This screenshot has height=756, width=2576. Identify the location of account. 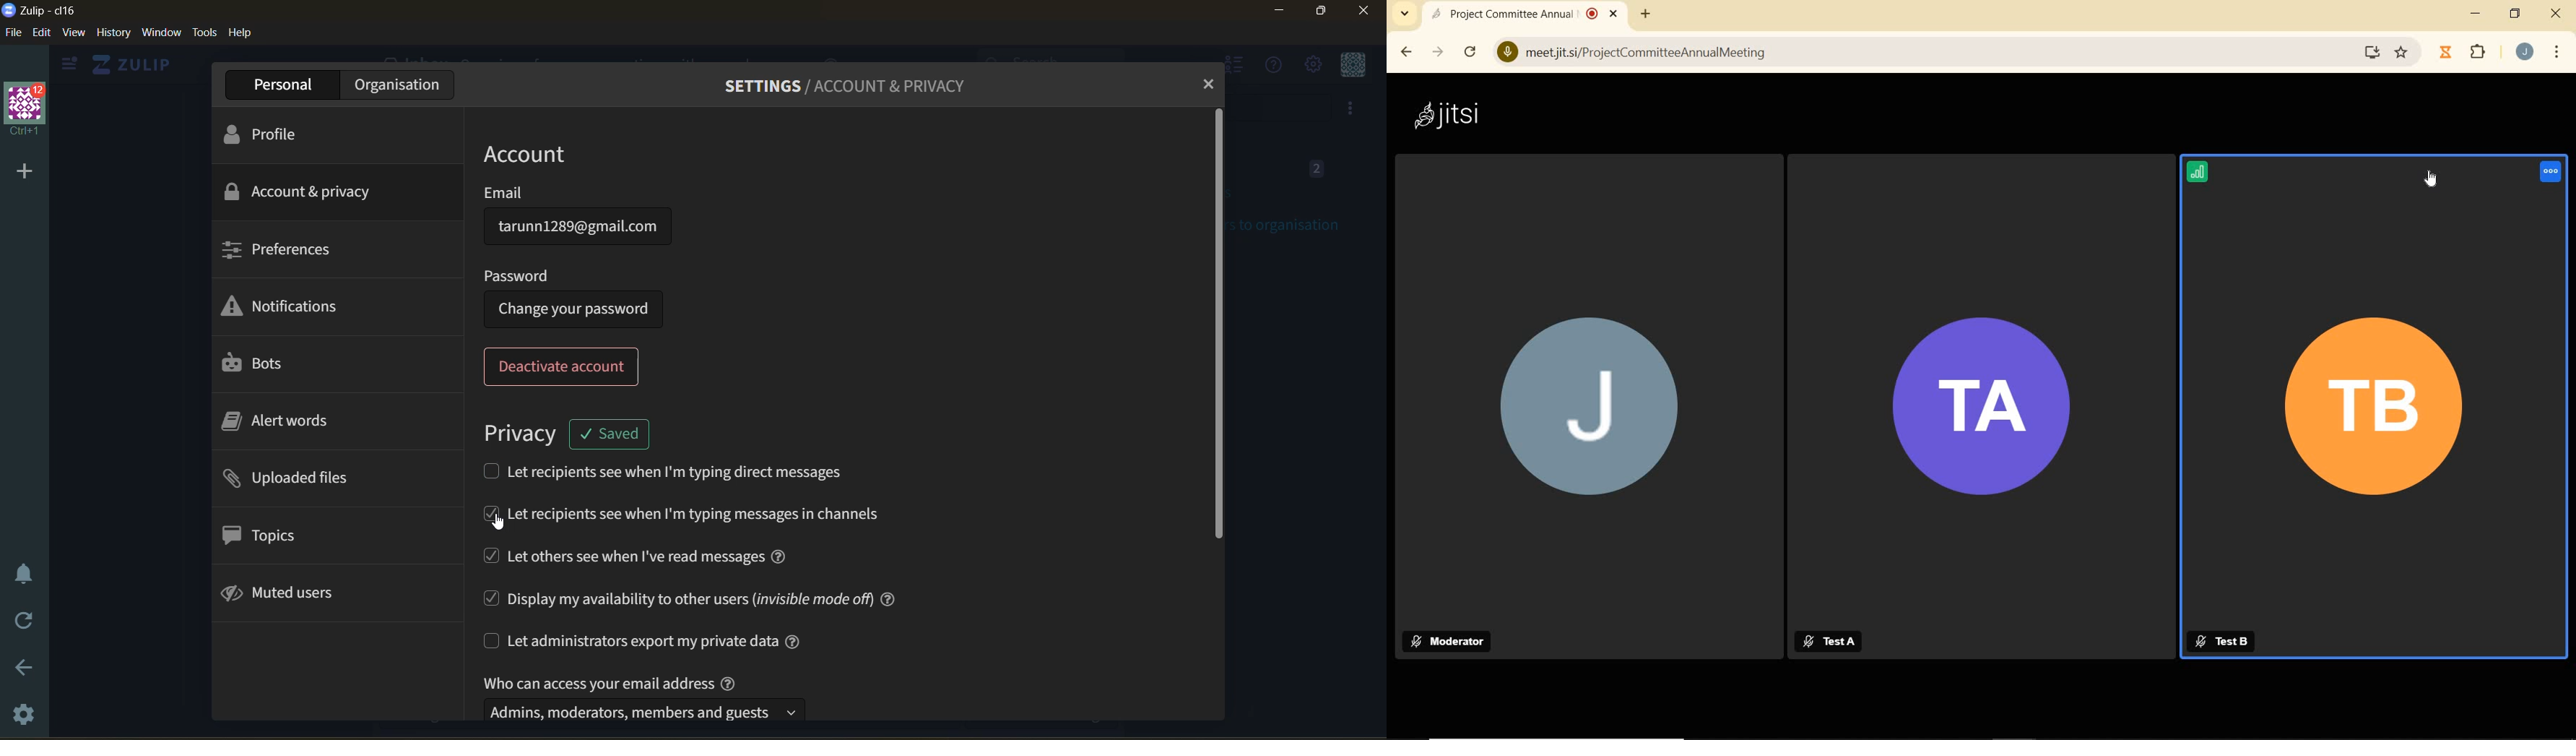
(547, 152).